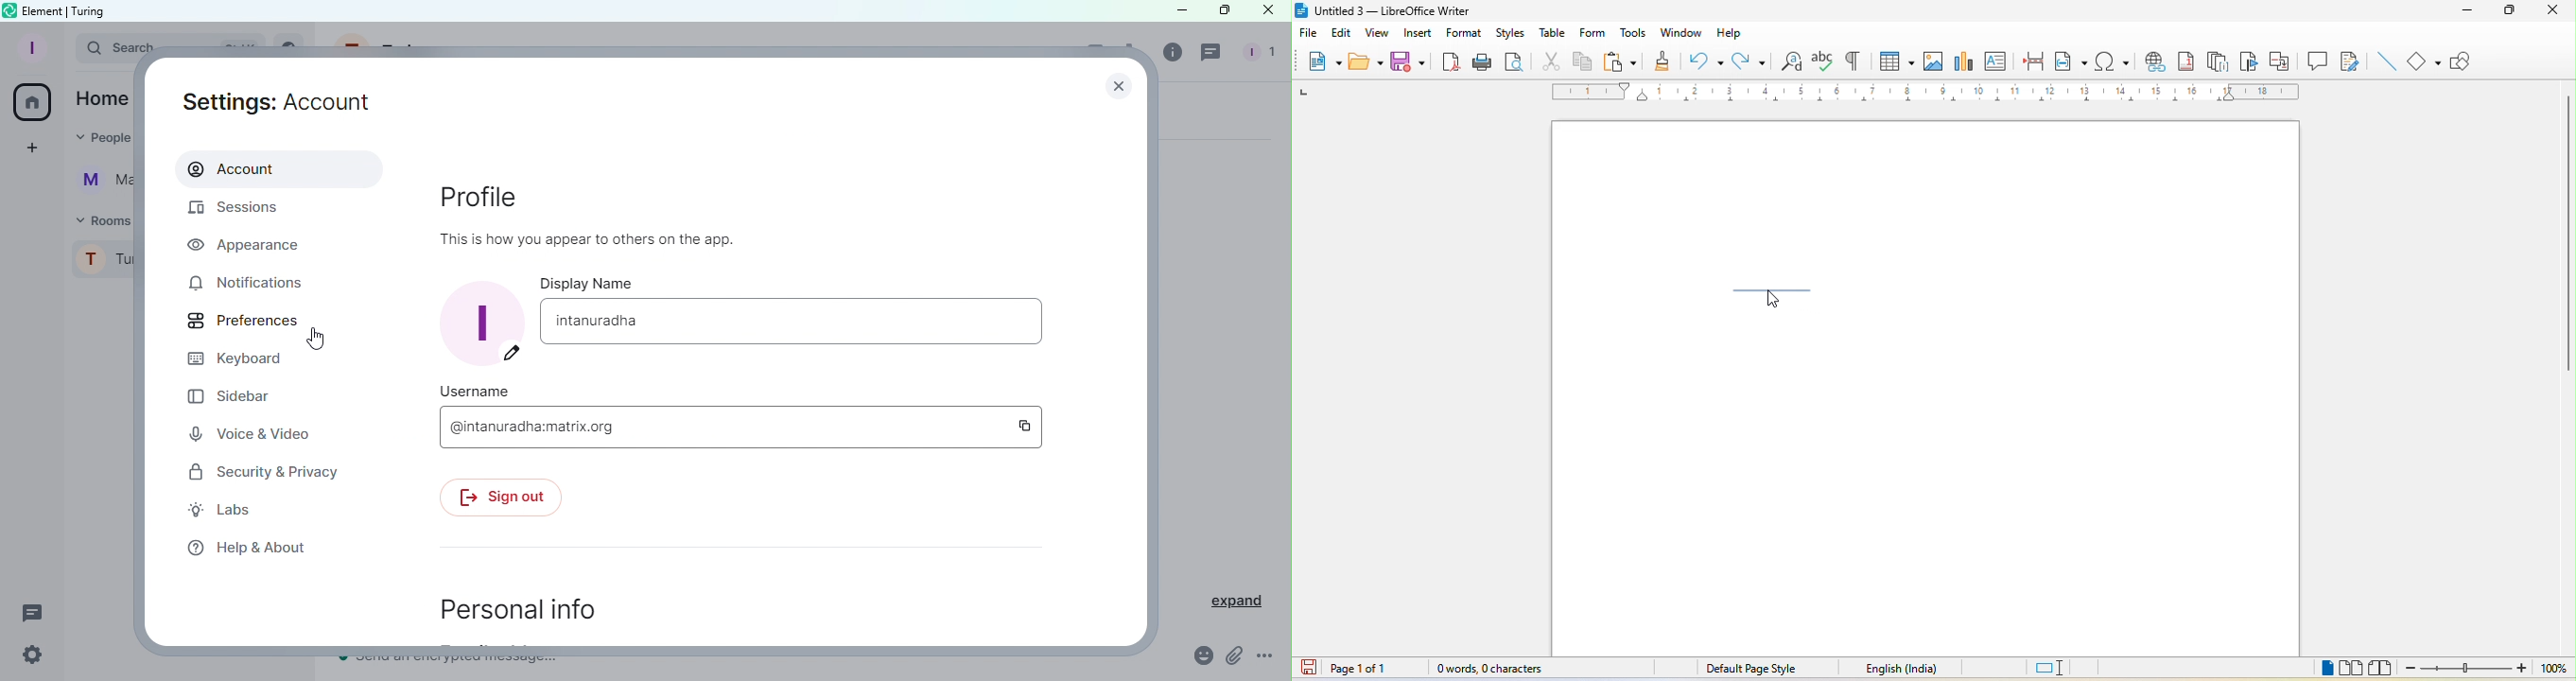 The image size is (2576, 700). What do you see at coordinates (1449, 61) in the screenshot?
I see `export directly as pdf` at bounding box center [1449, 61].